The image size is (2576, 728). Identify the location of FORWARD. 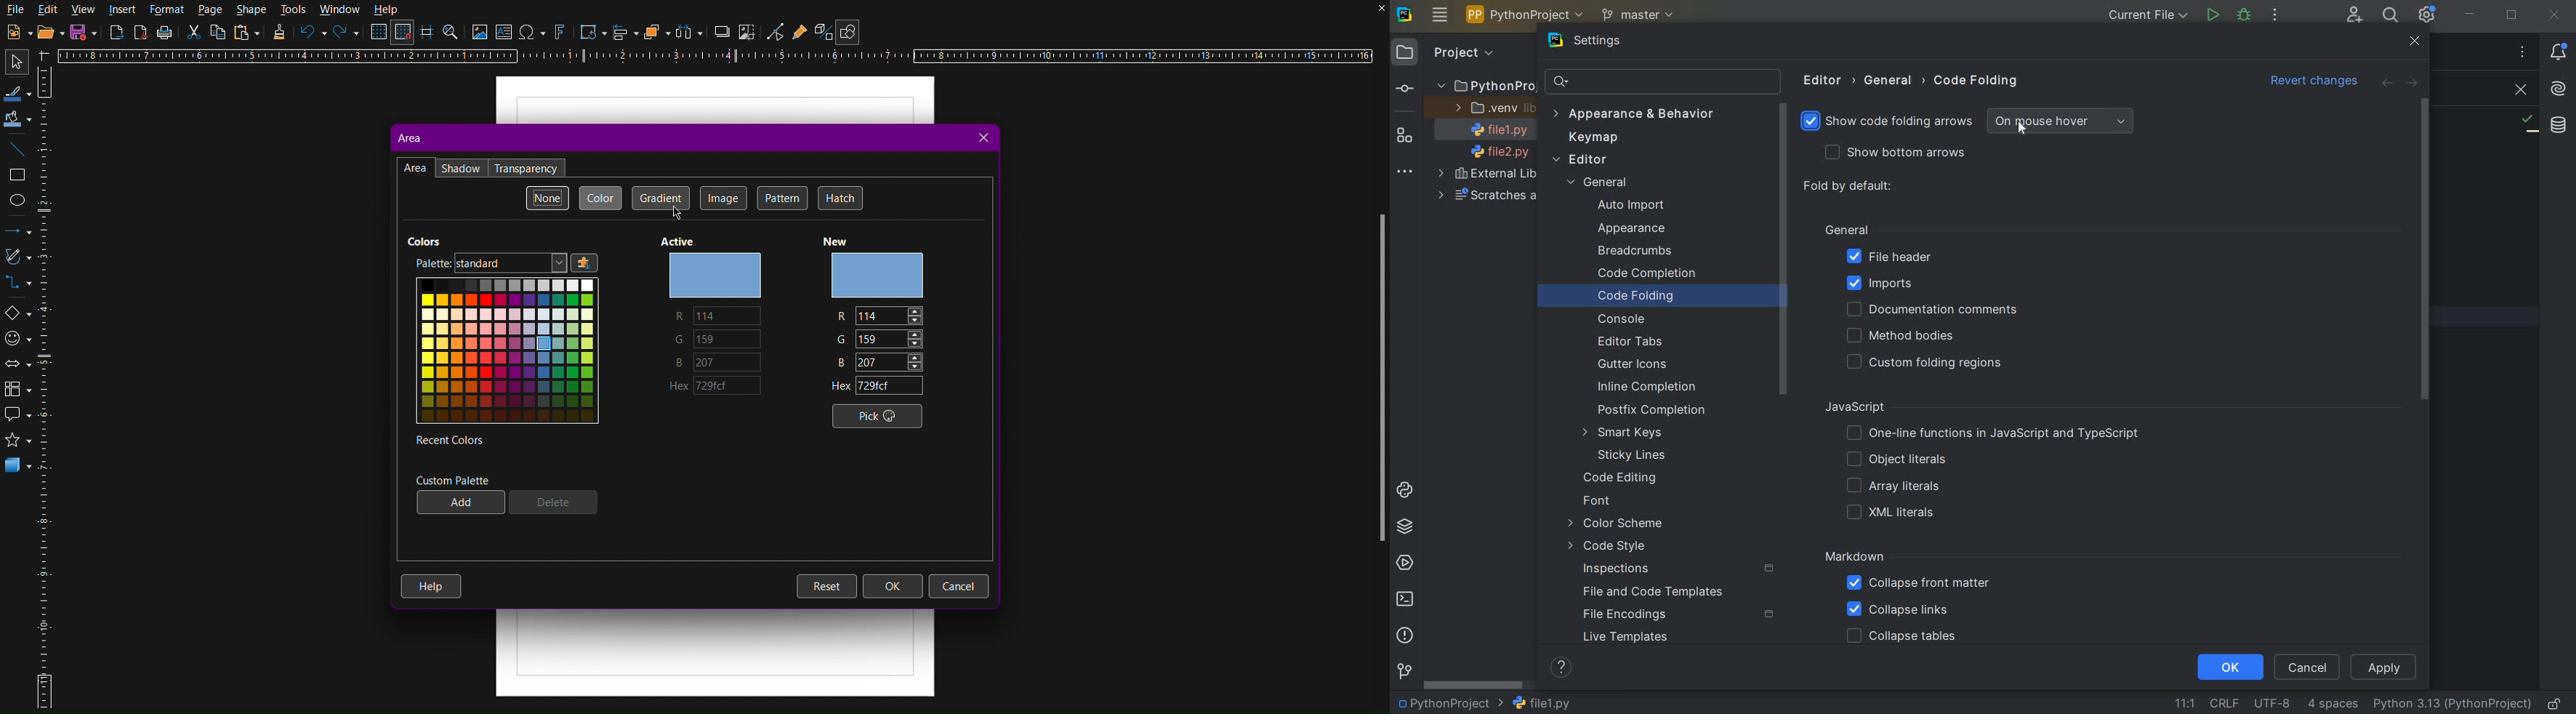
(2413, 84).